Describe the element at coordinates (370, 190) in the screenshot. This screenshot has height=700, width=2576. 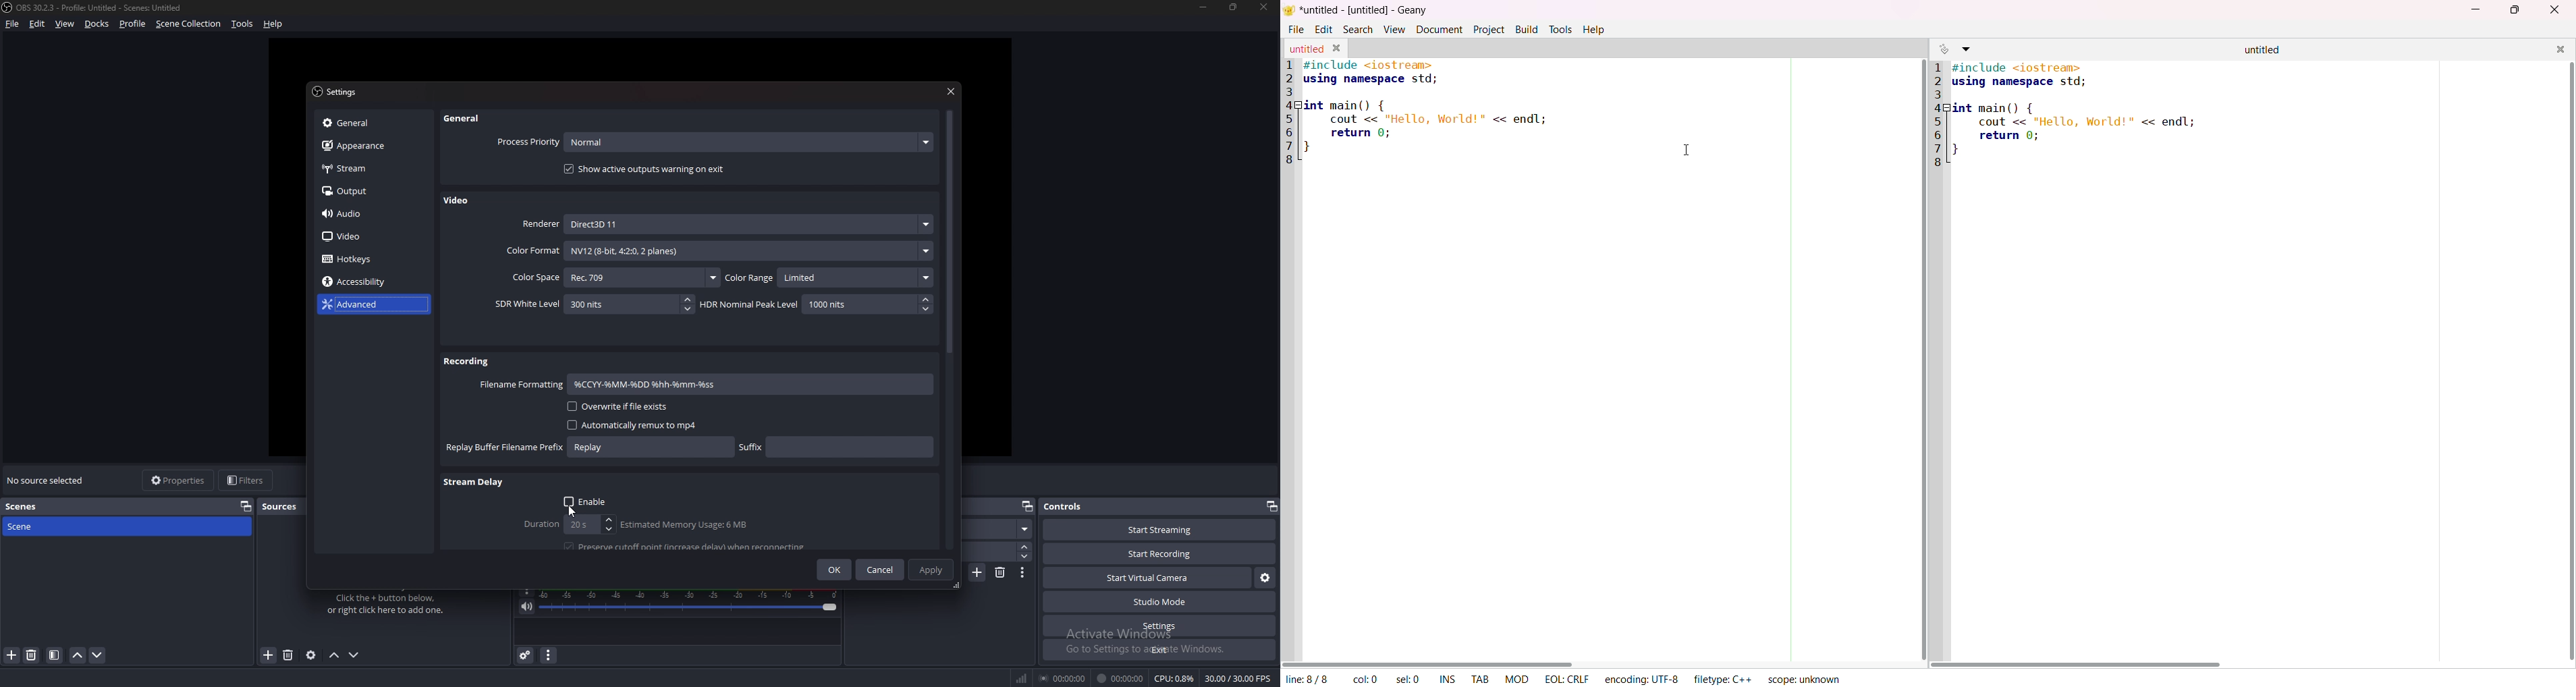
I see `Output` at that location.